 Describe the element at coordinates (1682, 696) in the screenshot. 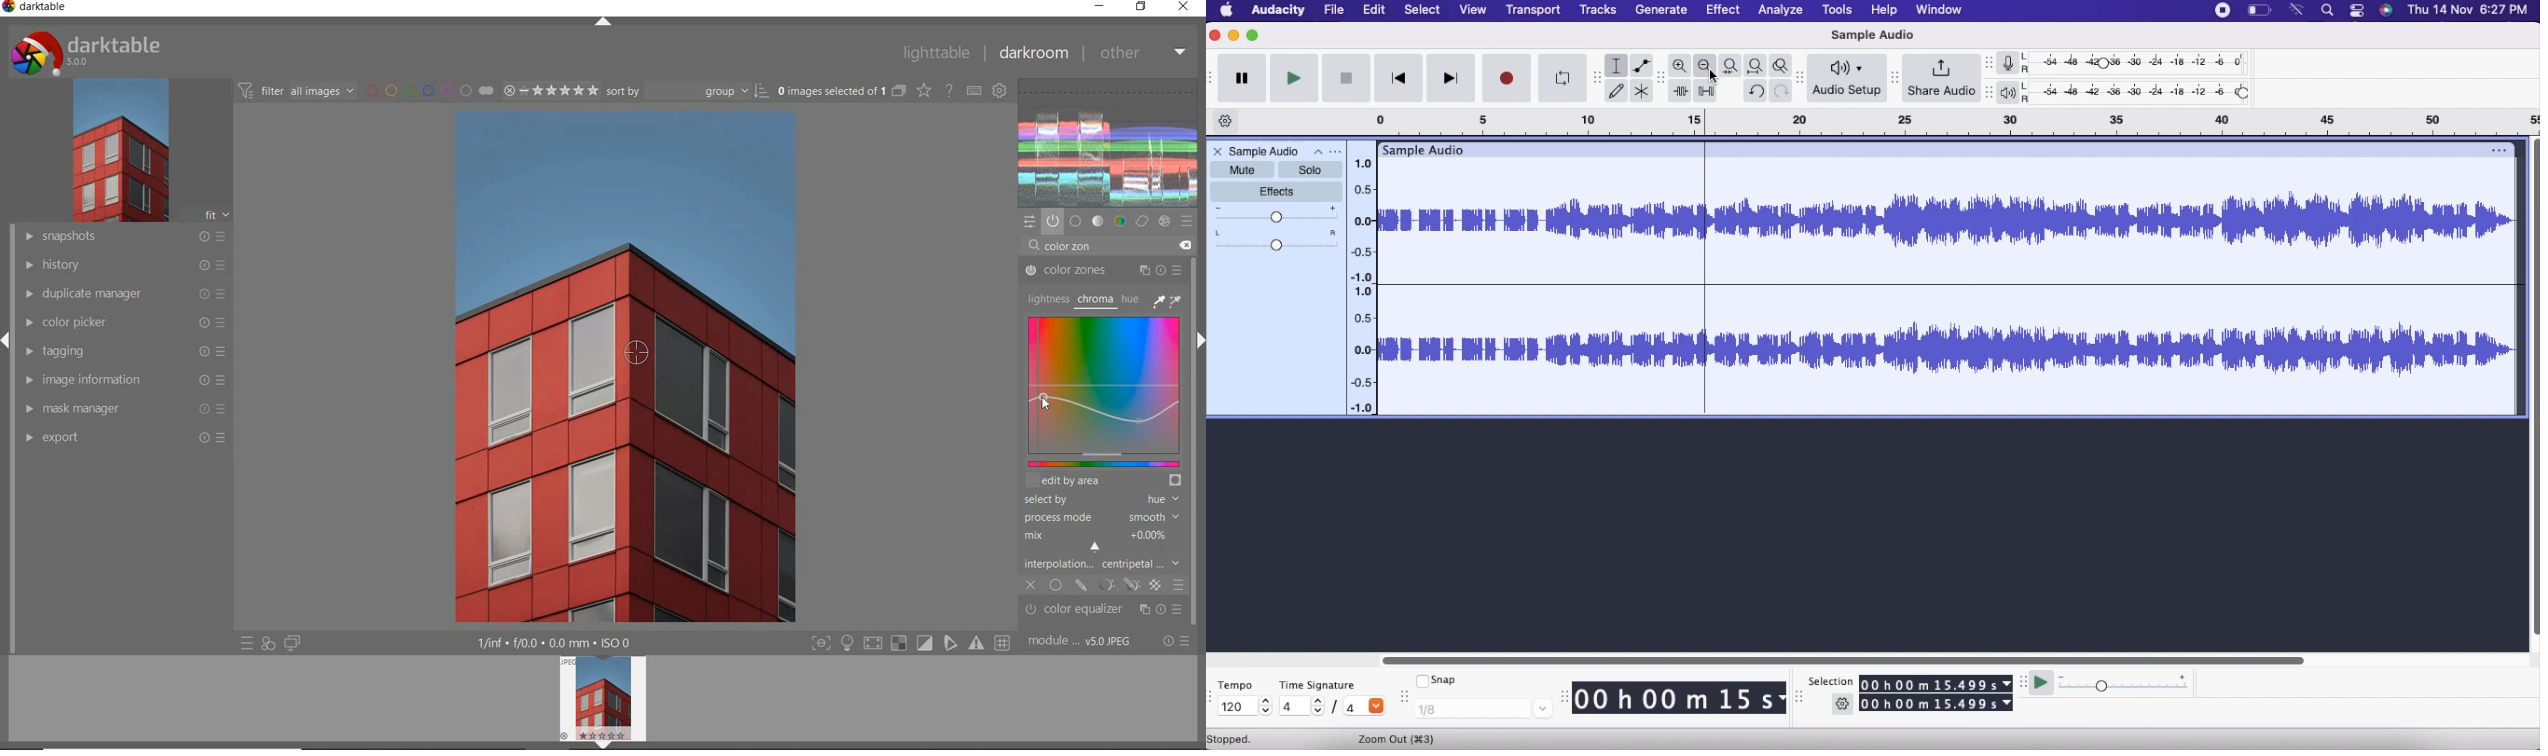

I see `00 h 00 m 15 s` at that location.